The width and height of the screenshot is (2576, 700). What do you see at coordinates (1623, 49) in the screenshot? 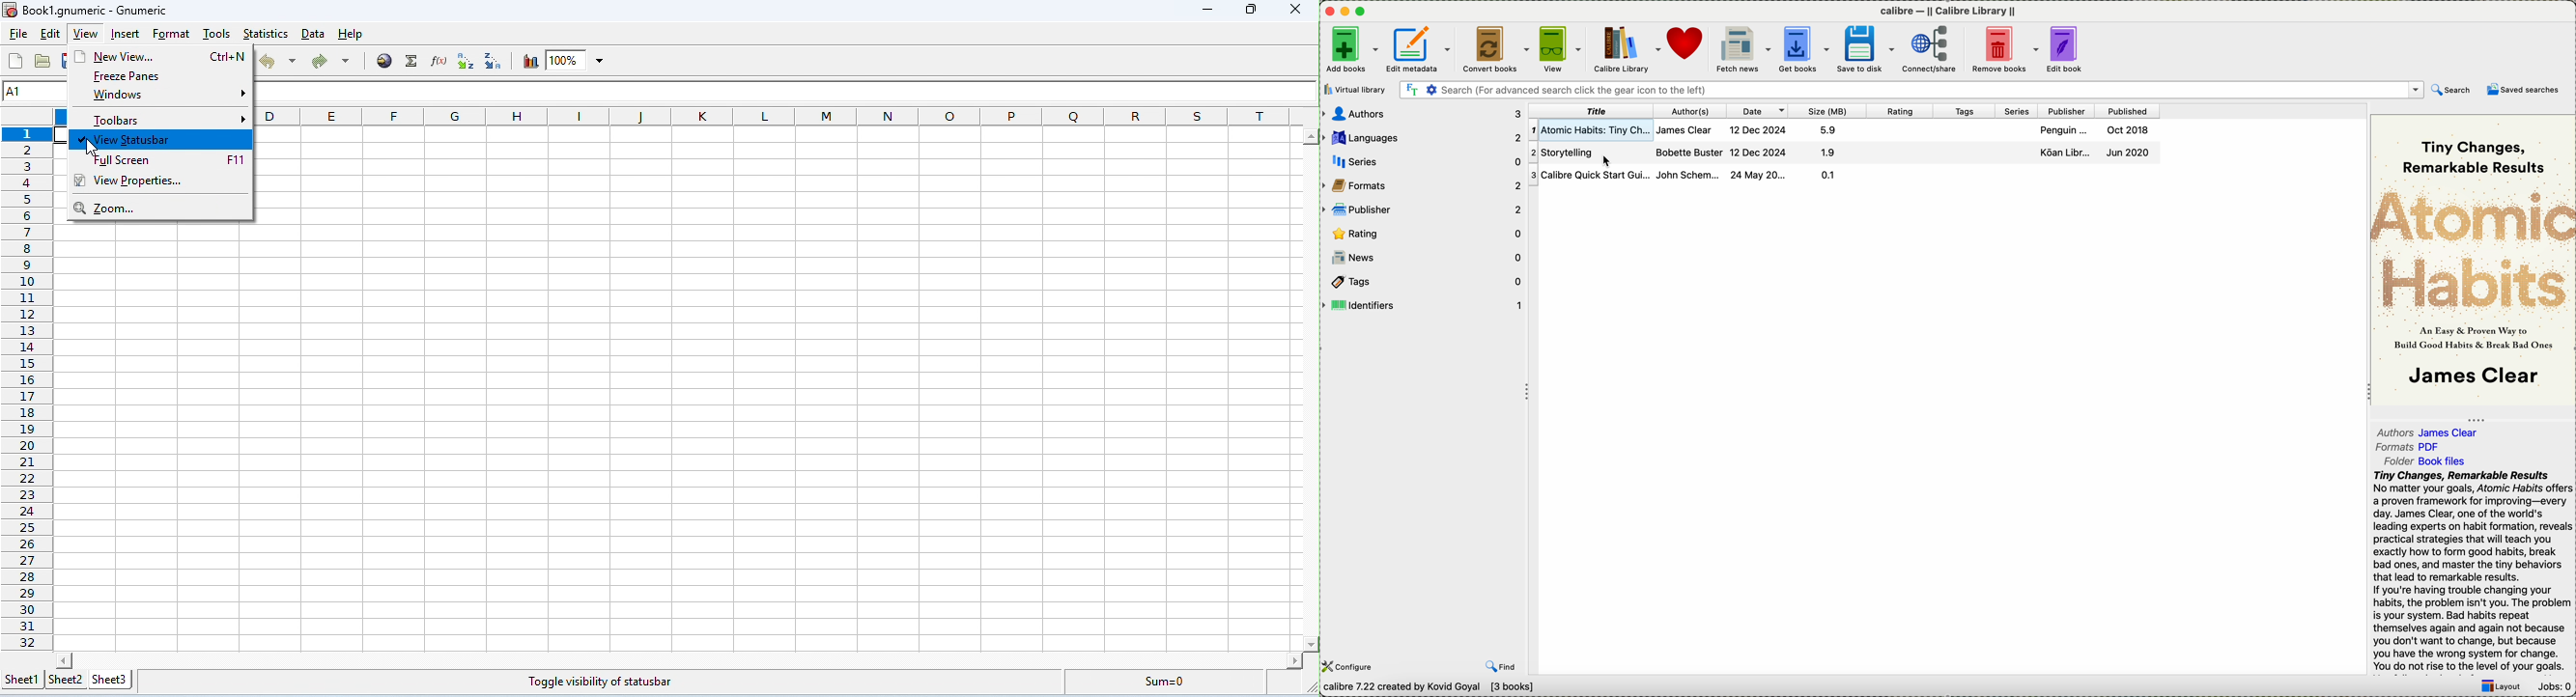
I see `calibre library` at bounding box center [1623, 49].